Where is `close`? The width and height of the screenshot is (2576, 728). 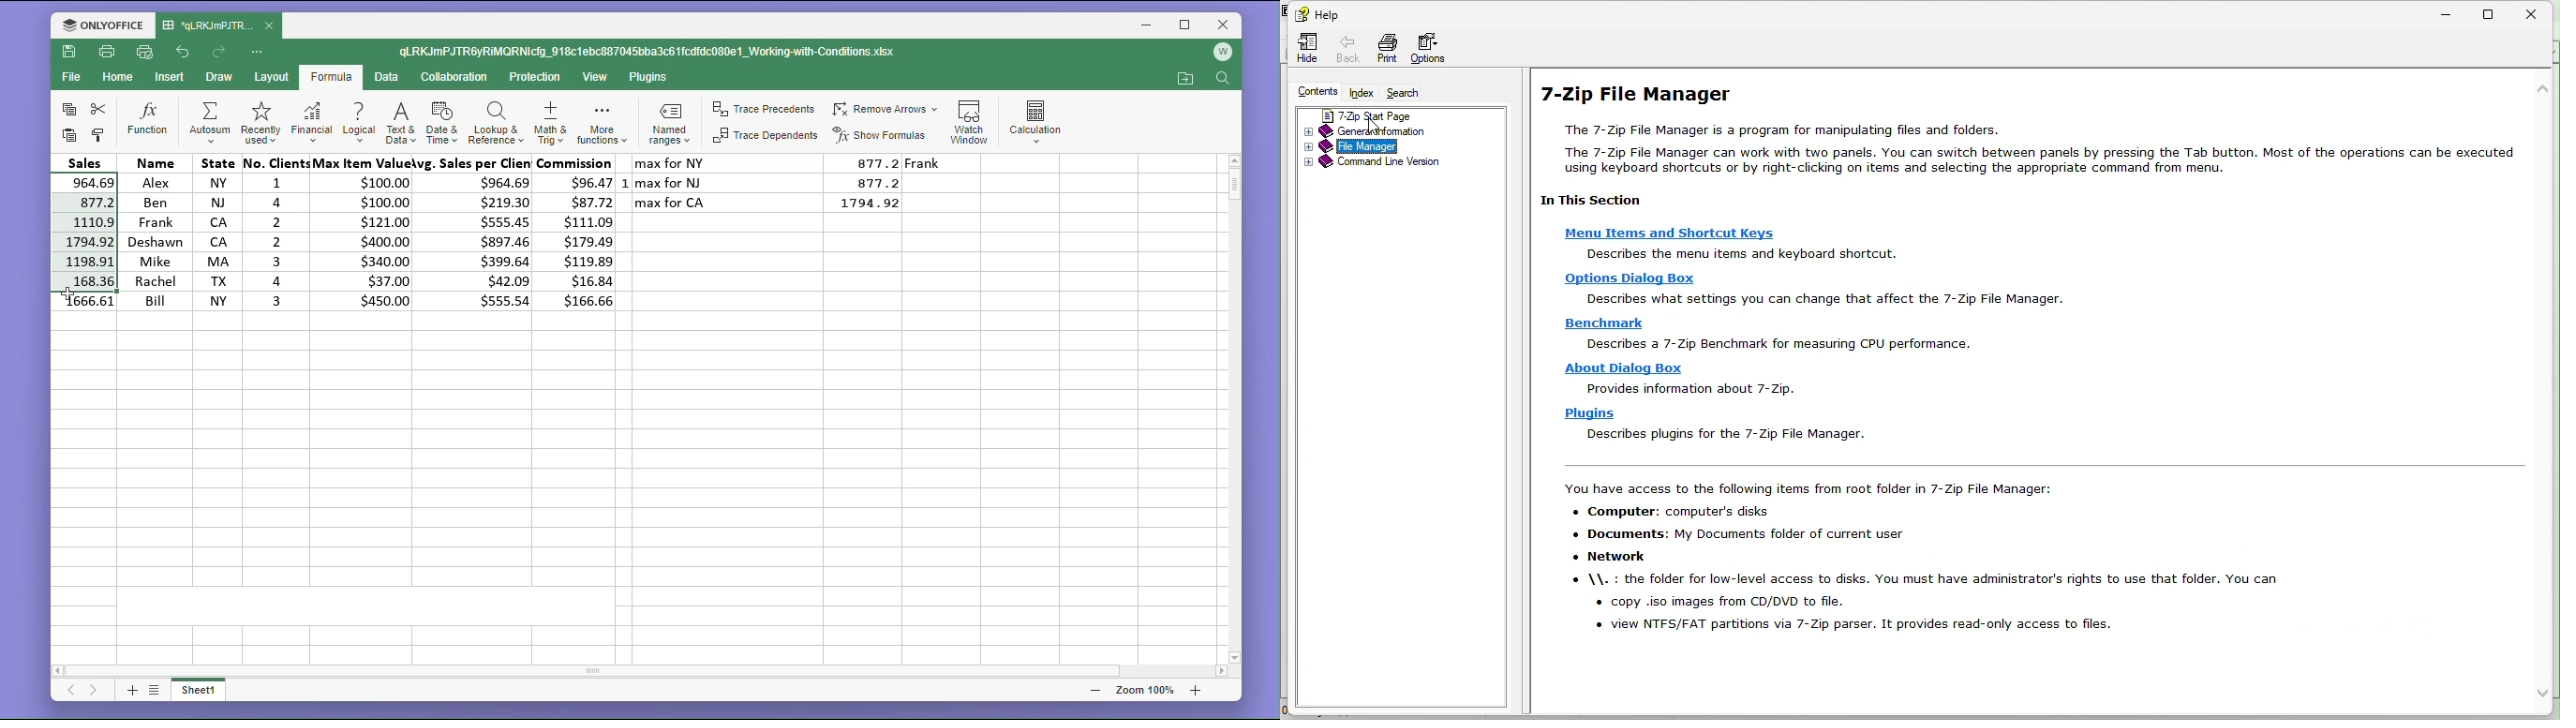
close is located at coordinates (1224, 24).